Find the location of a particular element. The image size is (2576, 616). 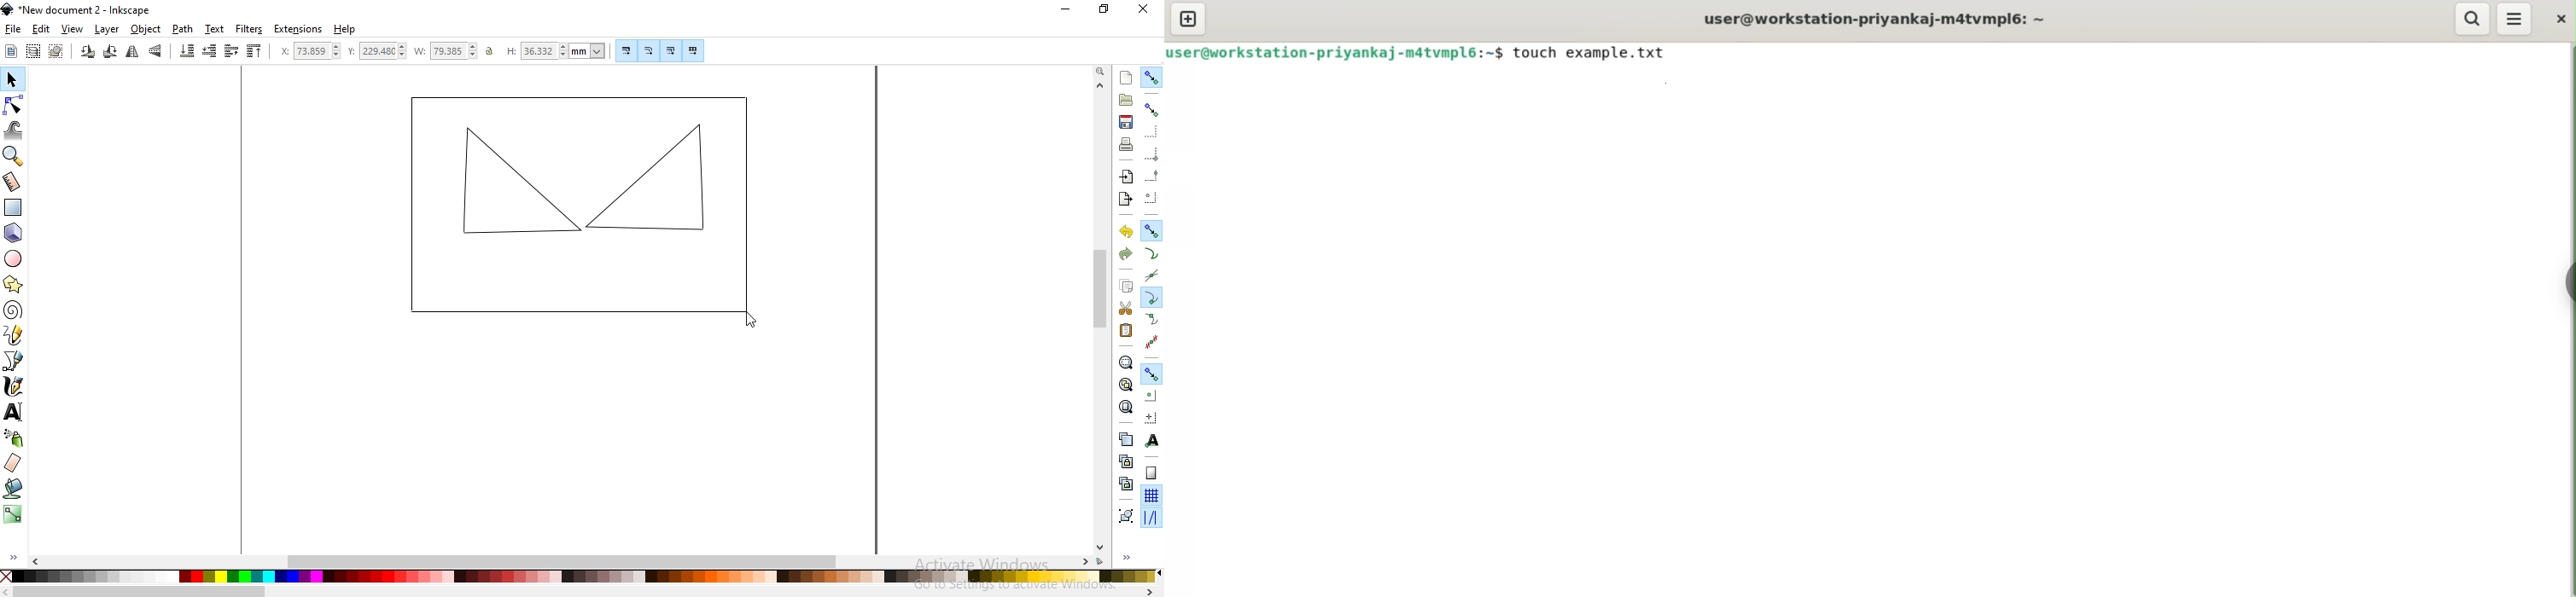

close is located at coordinates (1141, 7).